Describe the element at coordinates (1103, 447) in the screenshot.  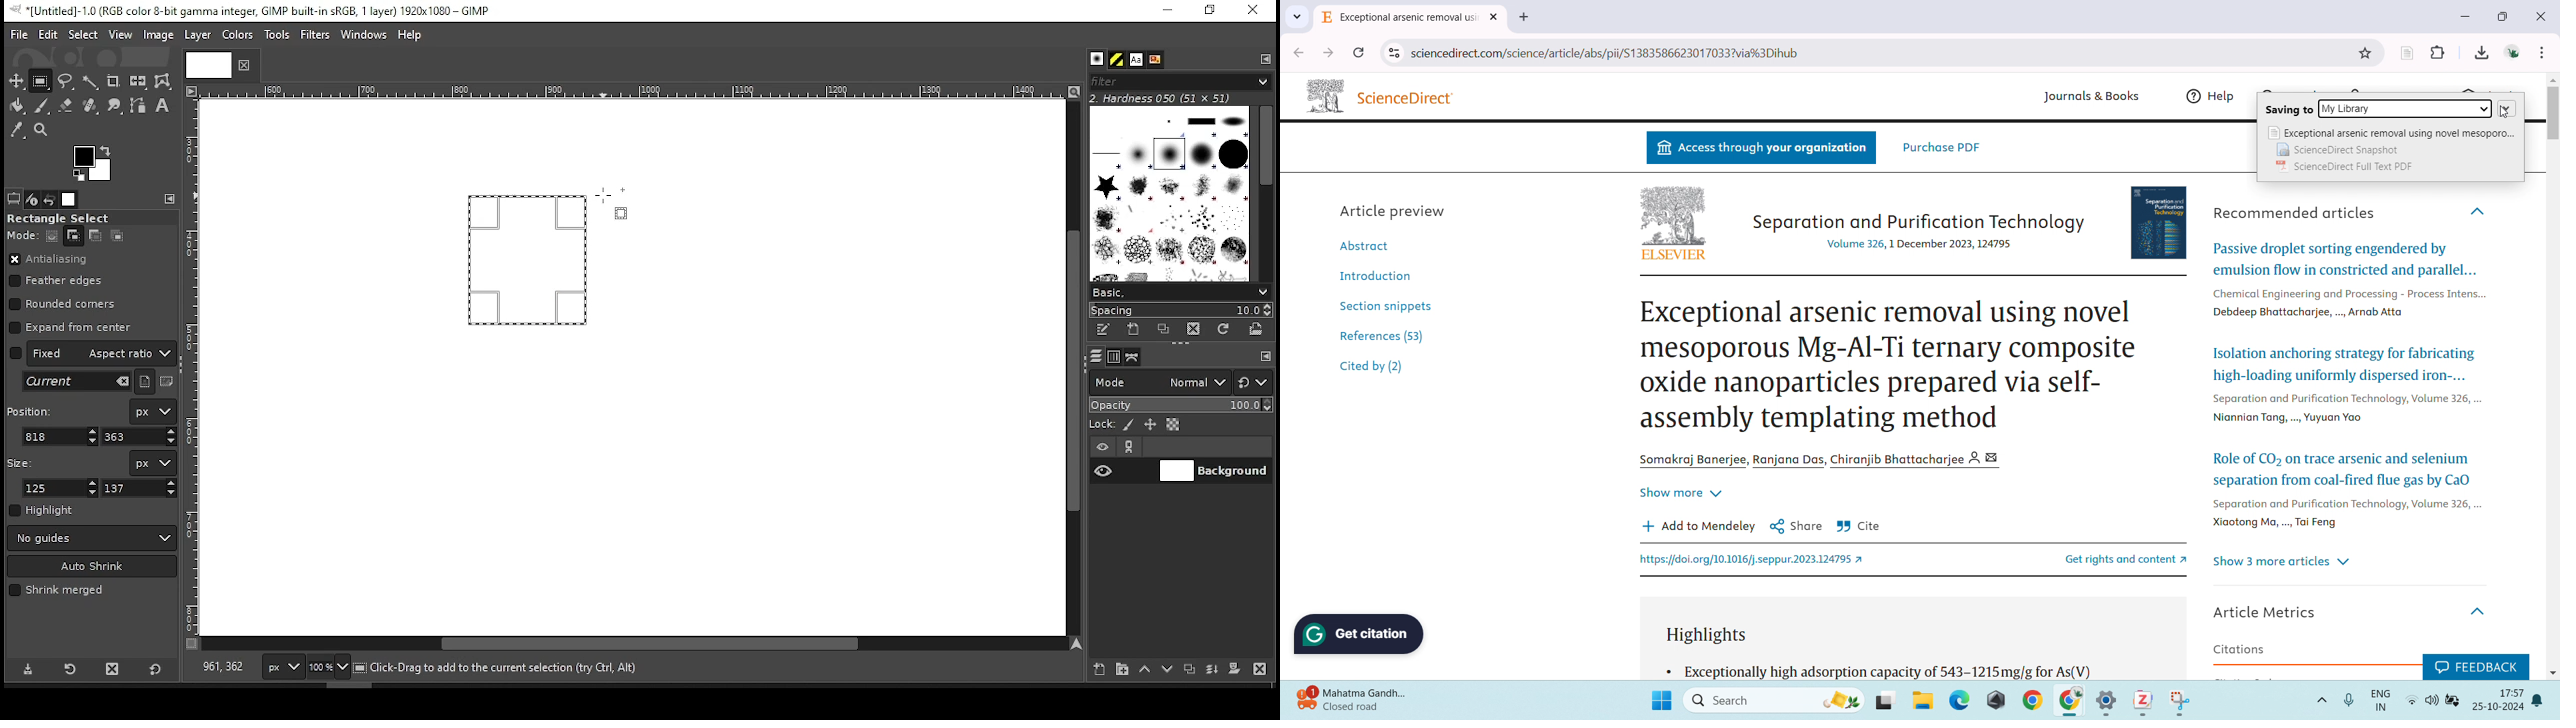
I see `layer visibility` at that location.